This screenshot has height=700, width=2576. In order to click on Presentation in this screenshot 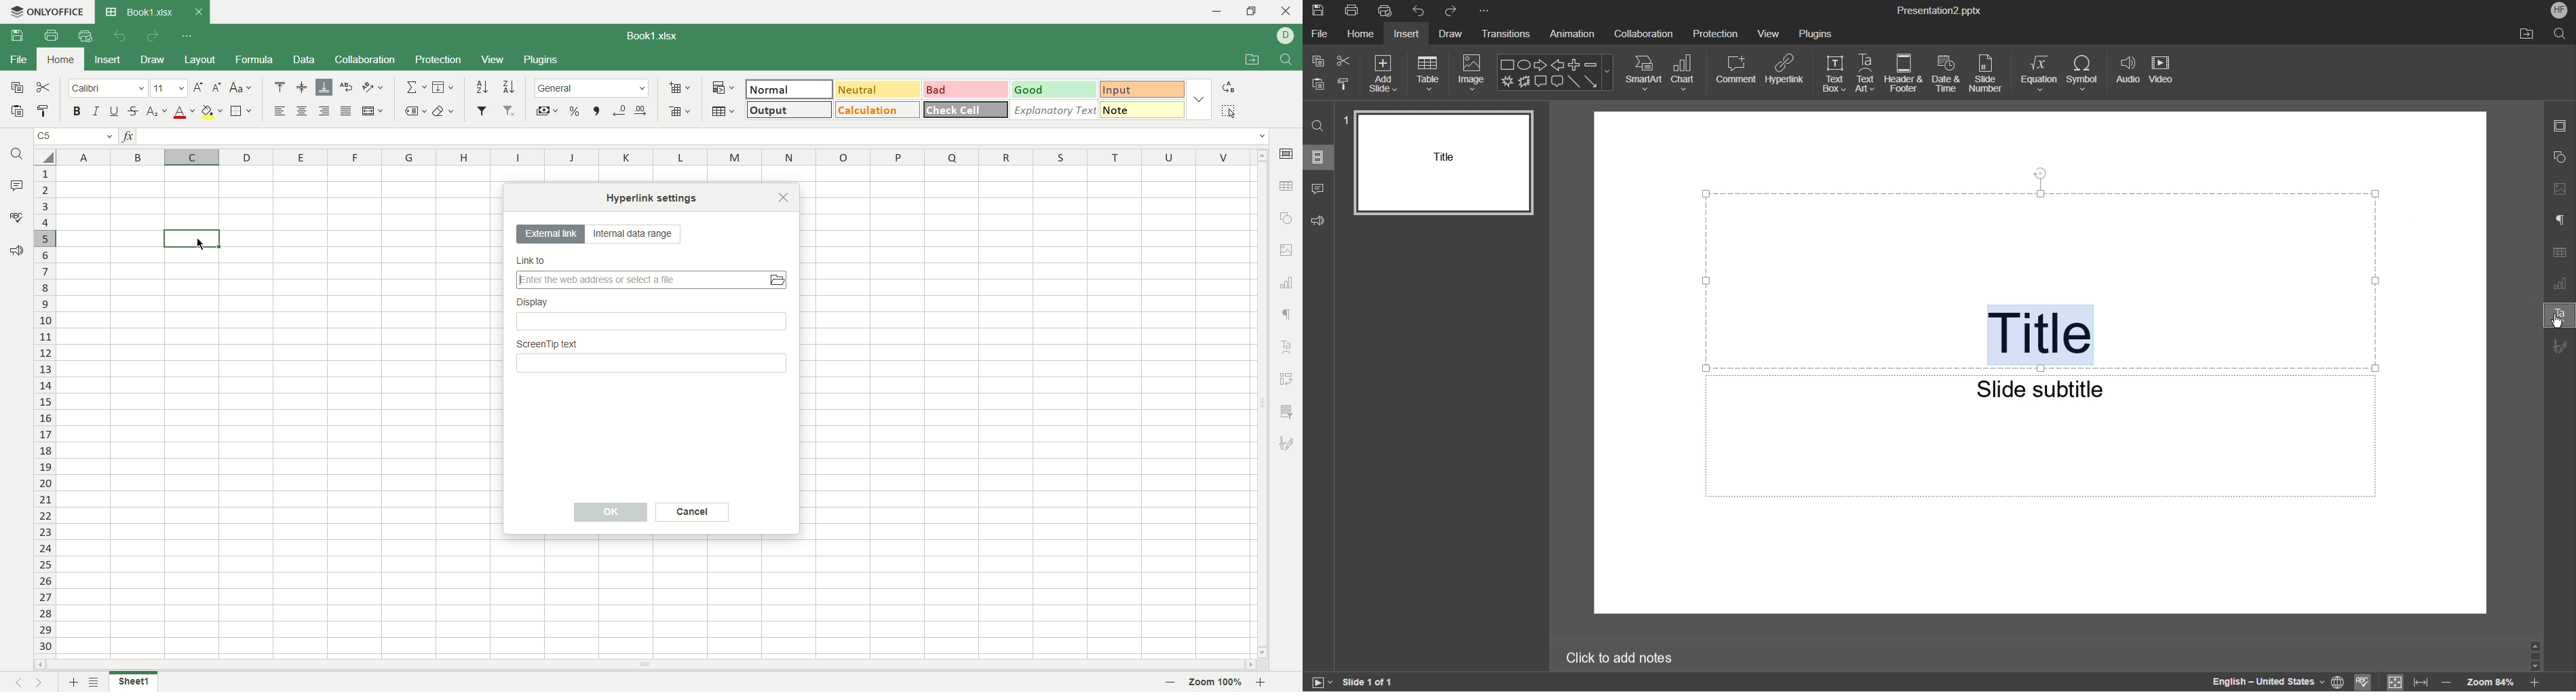, I will do `click(1939, 11)`.